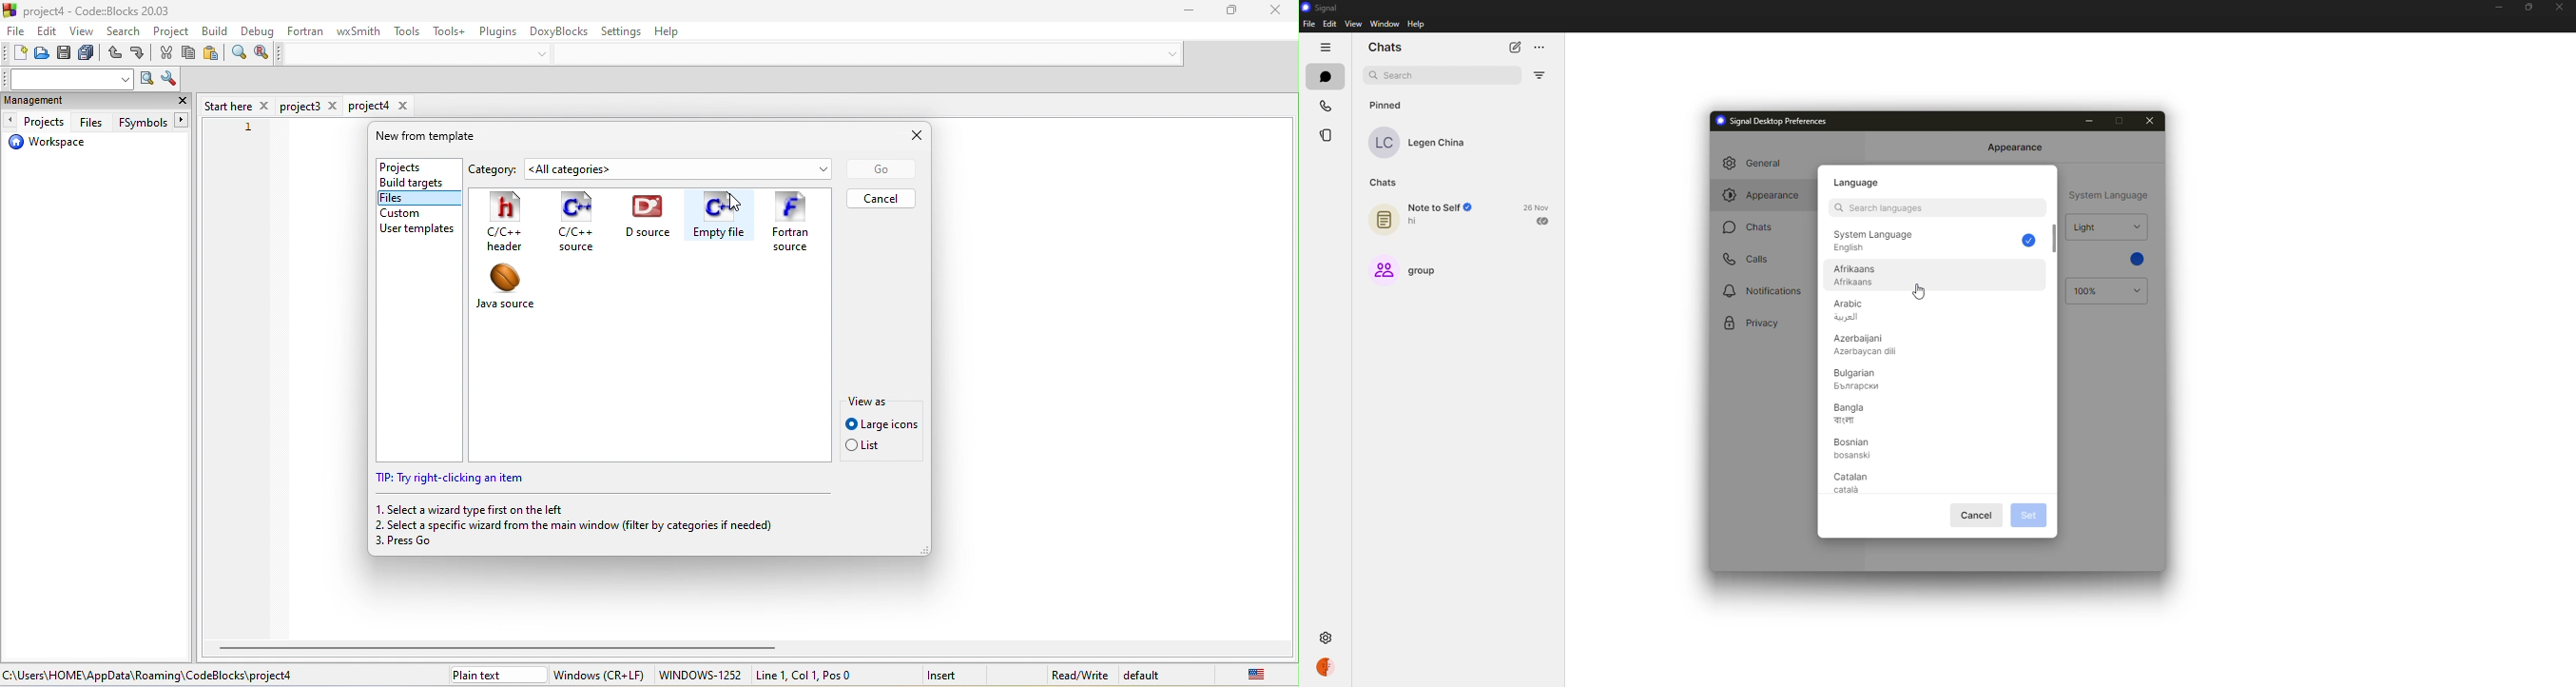 This screenshot has height=700, width=2576. Describe the element at coordinates (1762, 195) in the screenshot. I see `appearance` at that location.